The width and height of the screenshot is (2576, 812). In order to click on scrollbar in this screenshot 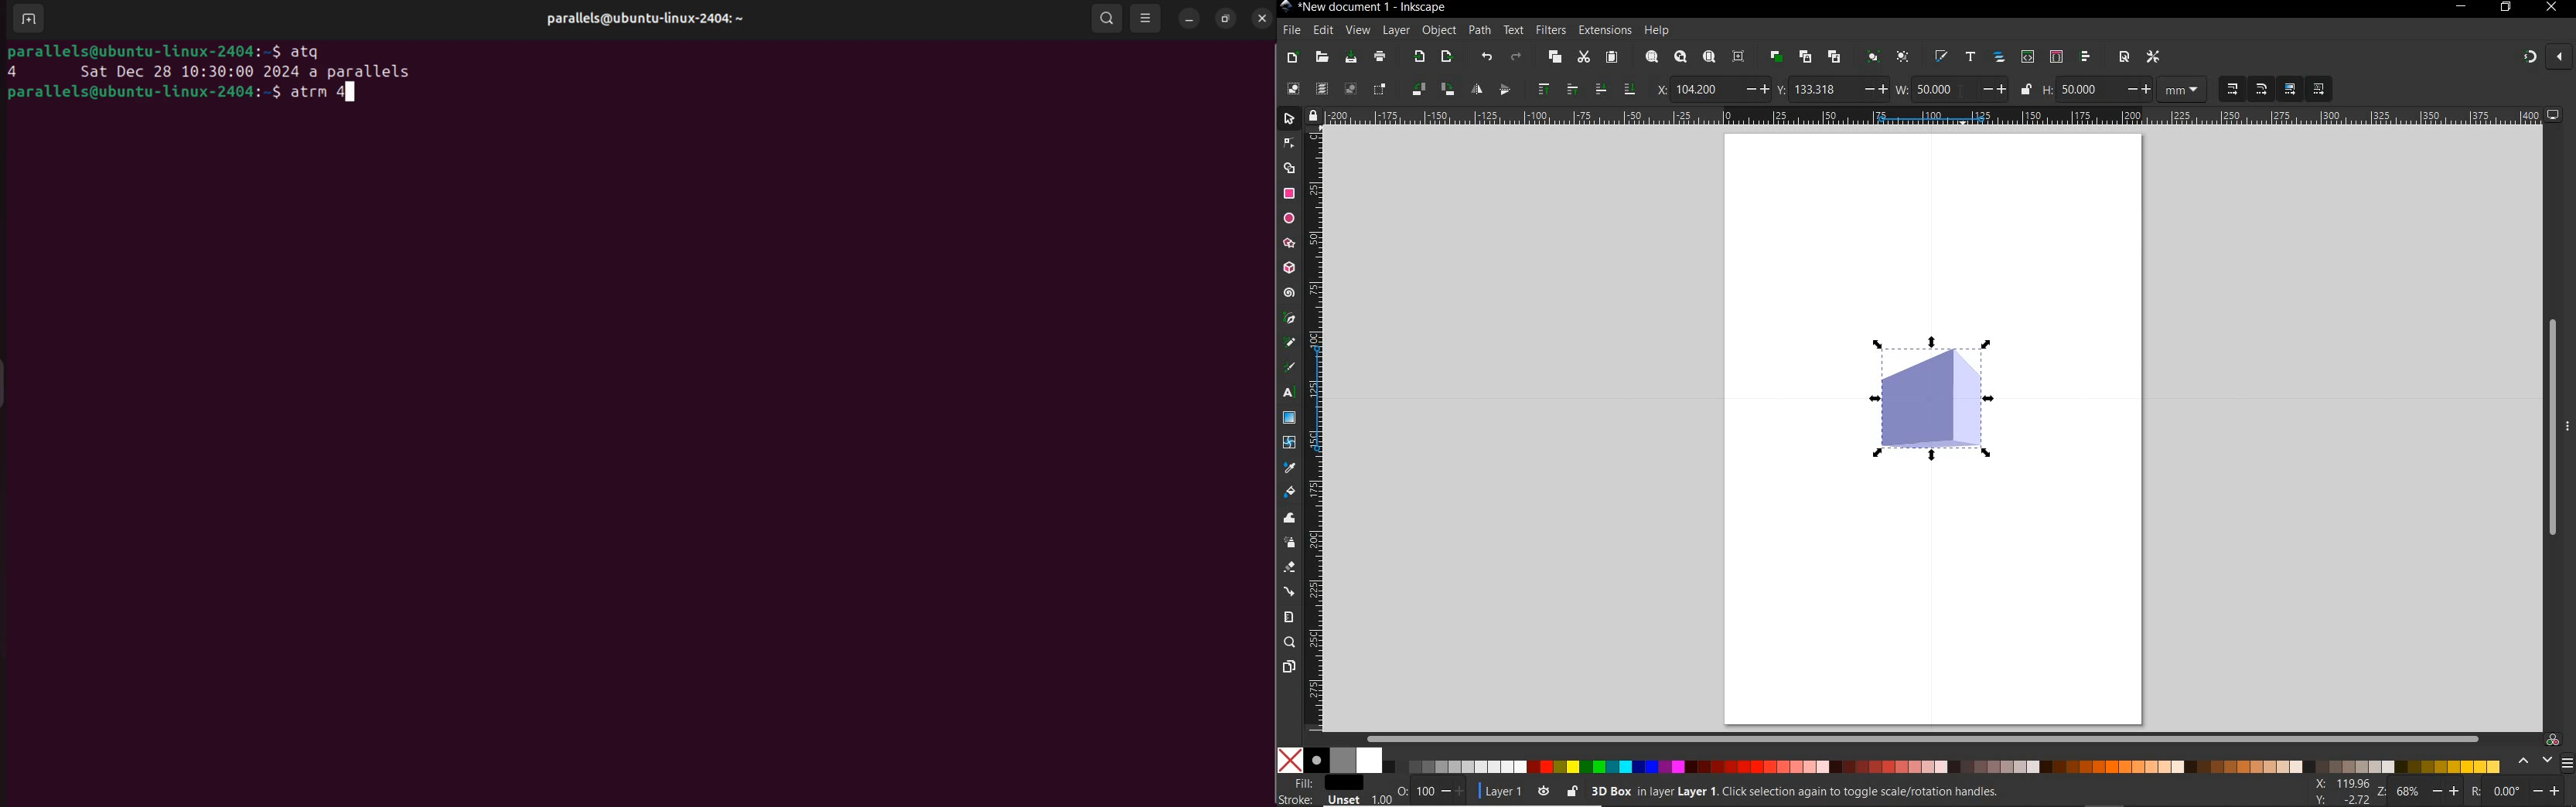, I will do `click(2549, 426)`.